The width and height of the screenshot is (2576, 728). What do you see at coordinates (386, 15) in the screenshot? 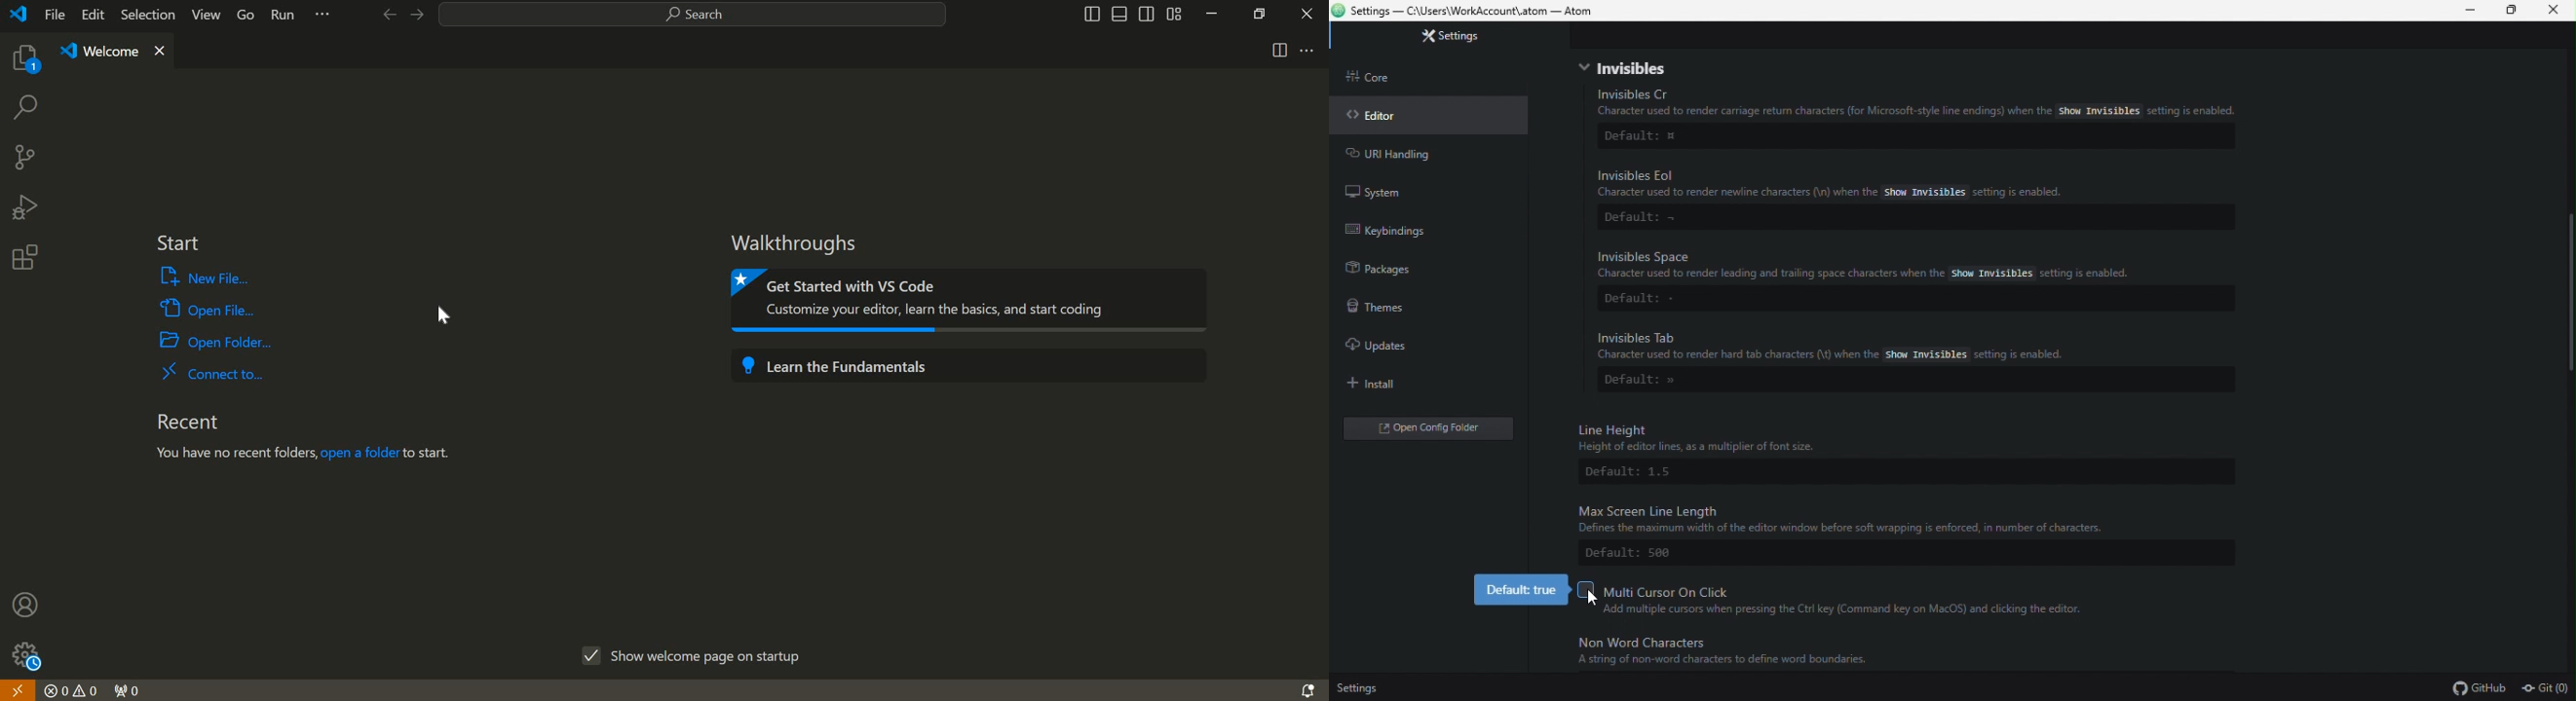
I see `go forward` at bounding box center [386, 15].